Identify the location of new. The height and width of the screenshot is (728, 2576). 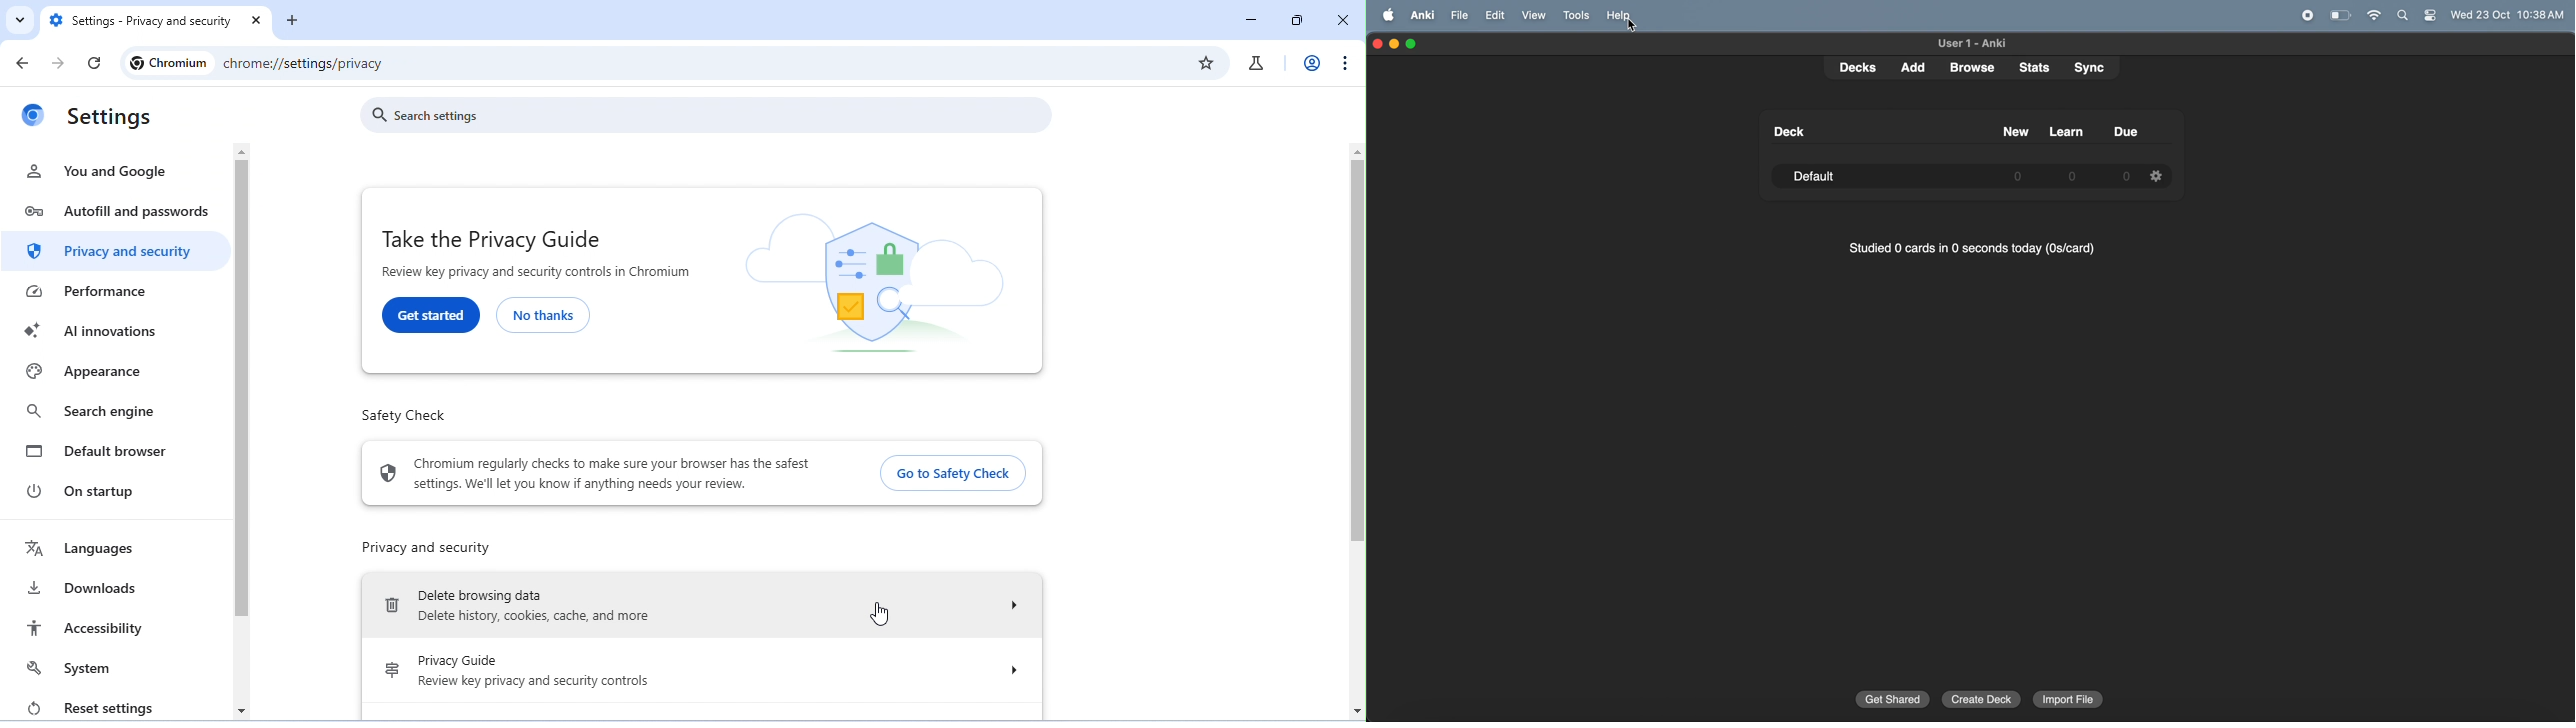
(2015, 132).